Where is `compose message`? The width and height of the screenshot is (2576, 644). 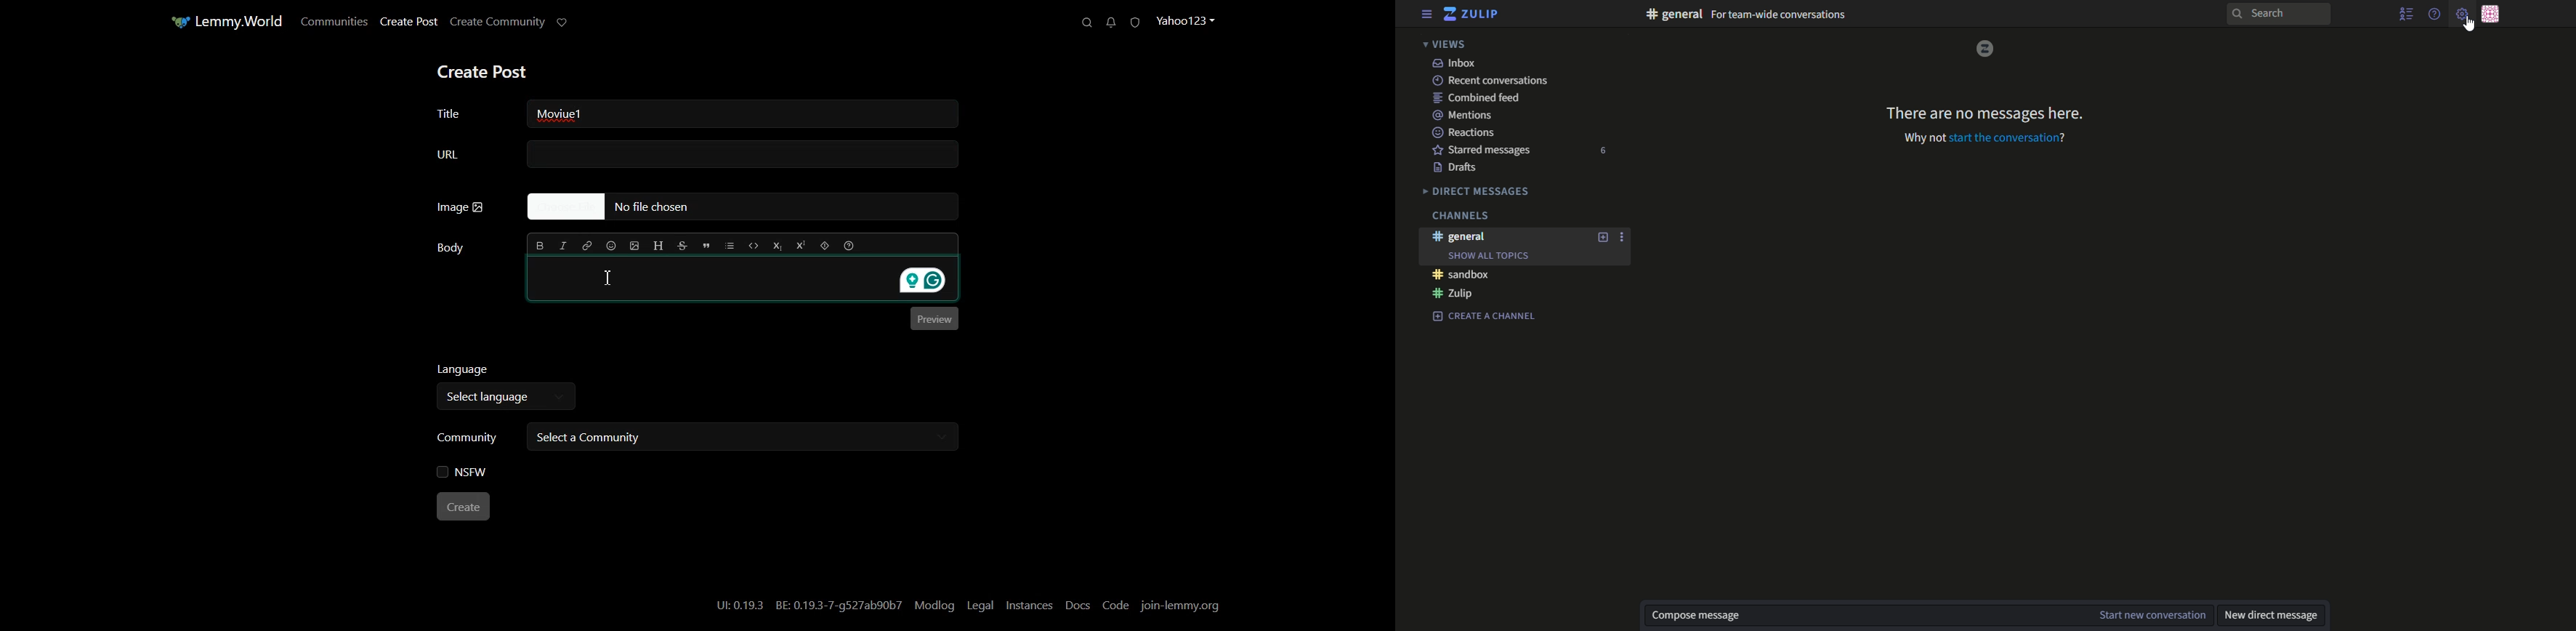 compose message is located at coordinates (1865, 616).